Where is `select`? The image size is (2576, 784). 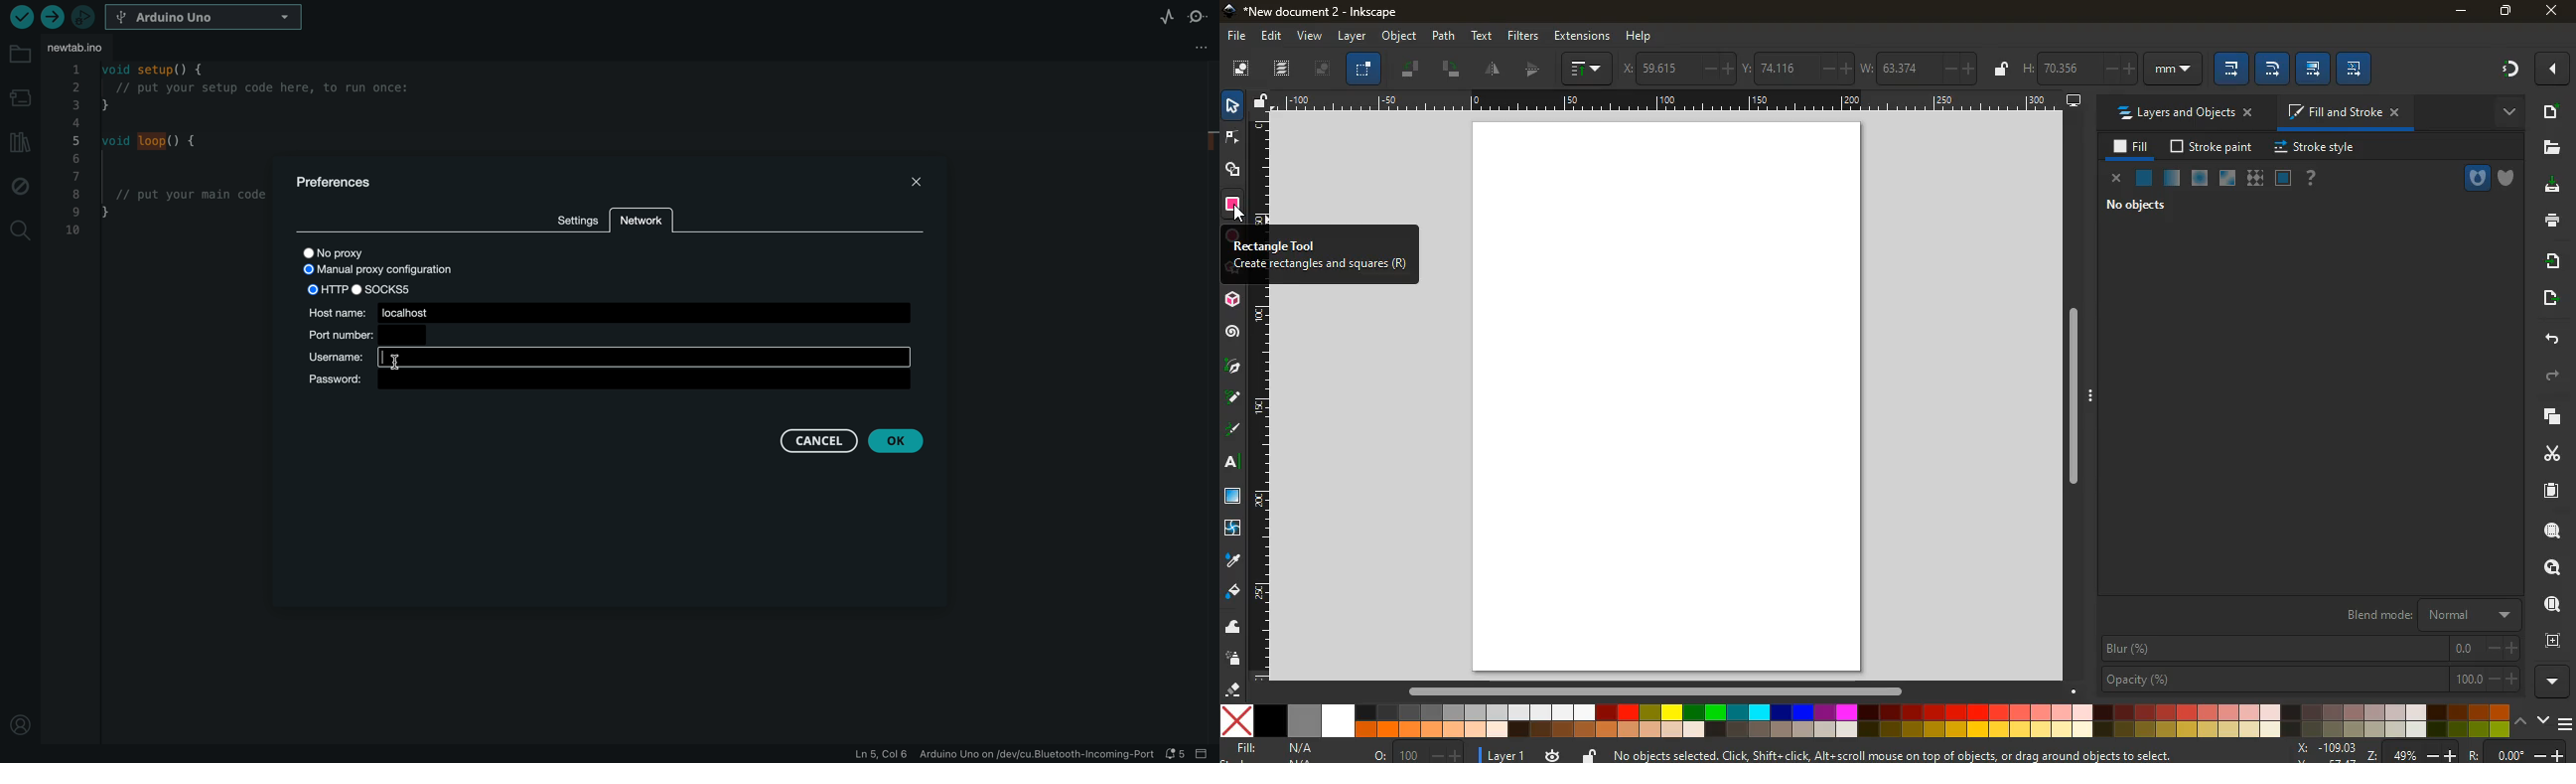 select is located at coordinates (1229, 107).